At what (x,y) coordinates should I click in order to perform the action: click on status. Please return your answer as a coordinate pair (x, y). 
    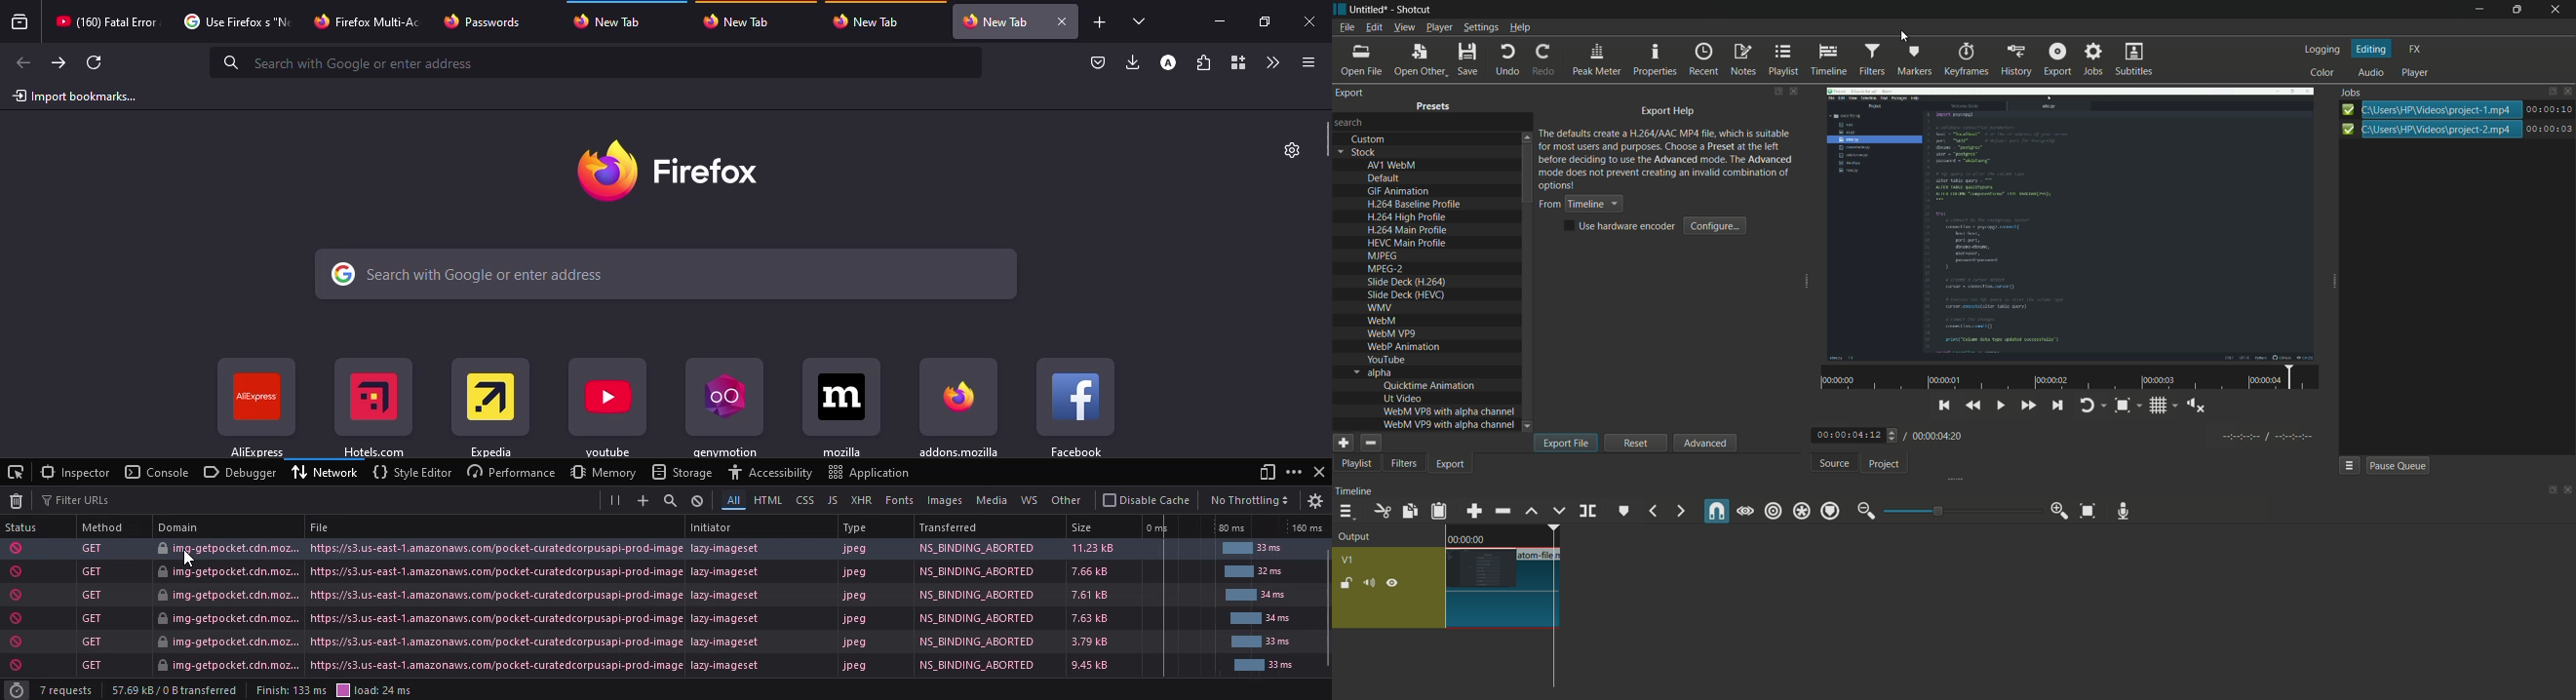
    Looking at the image, I should click on (649, 572).